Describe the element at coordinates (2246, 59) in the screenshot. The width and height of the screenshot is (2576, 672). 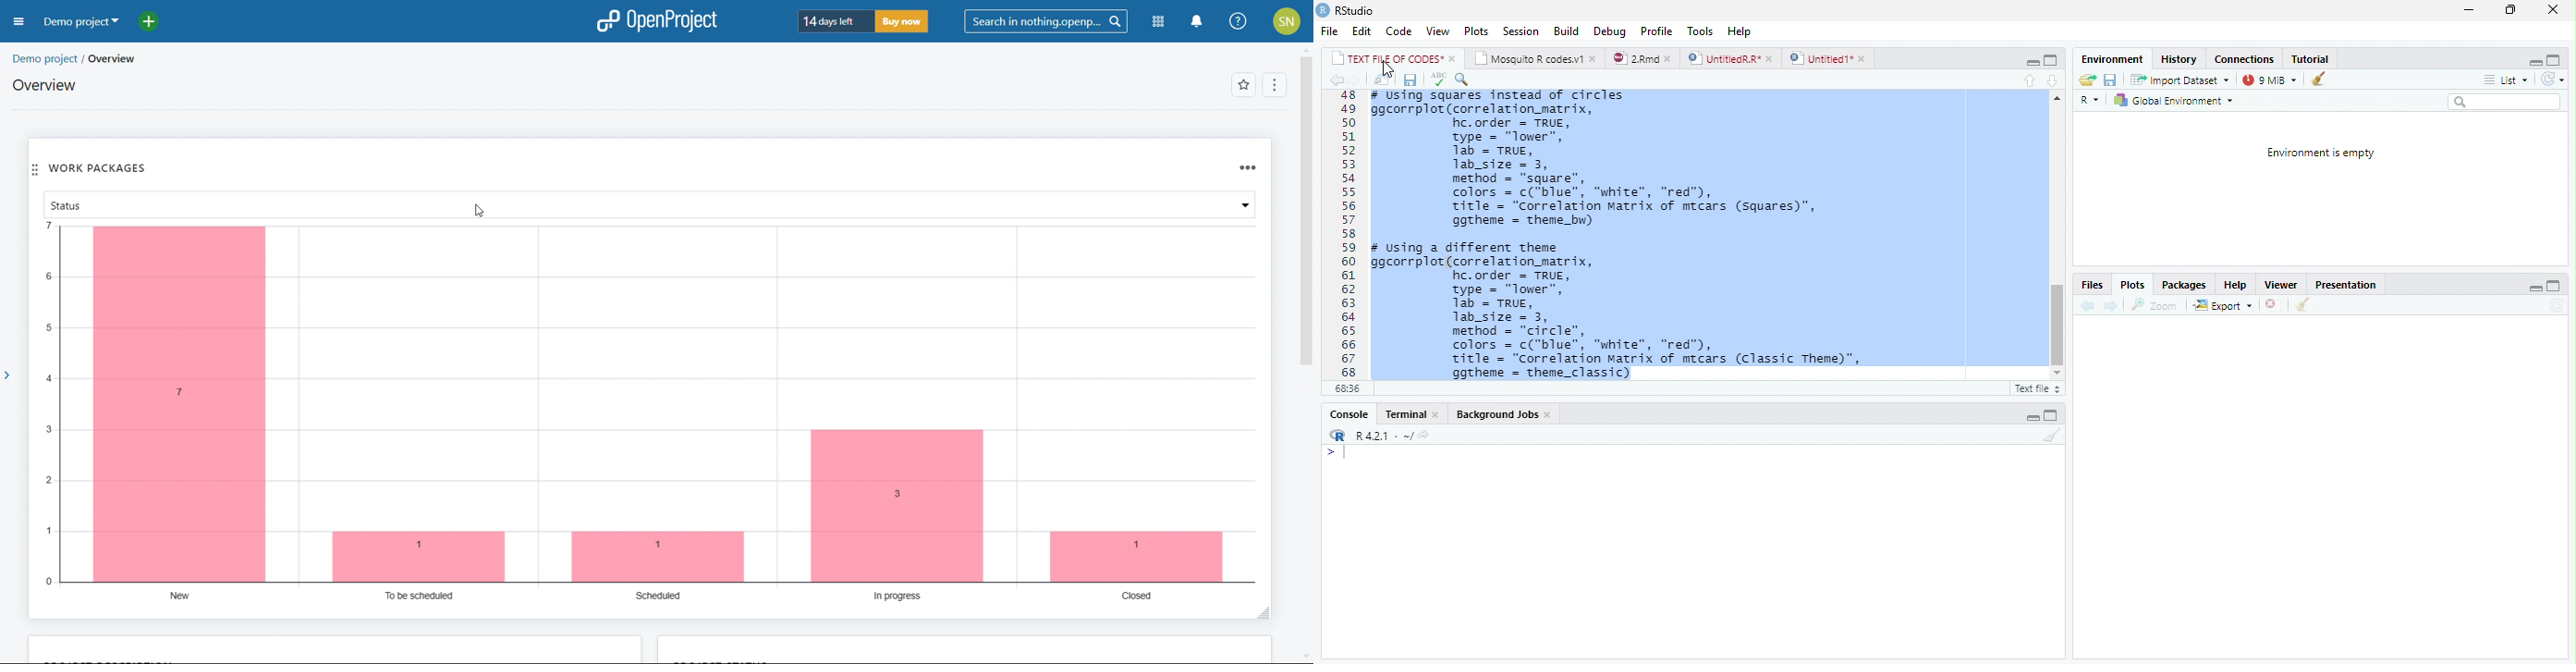
I see `connections` at that location.